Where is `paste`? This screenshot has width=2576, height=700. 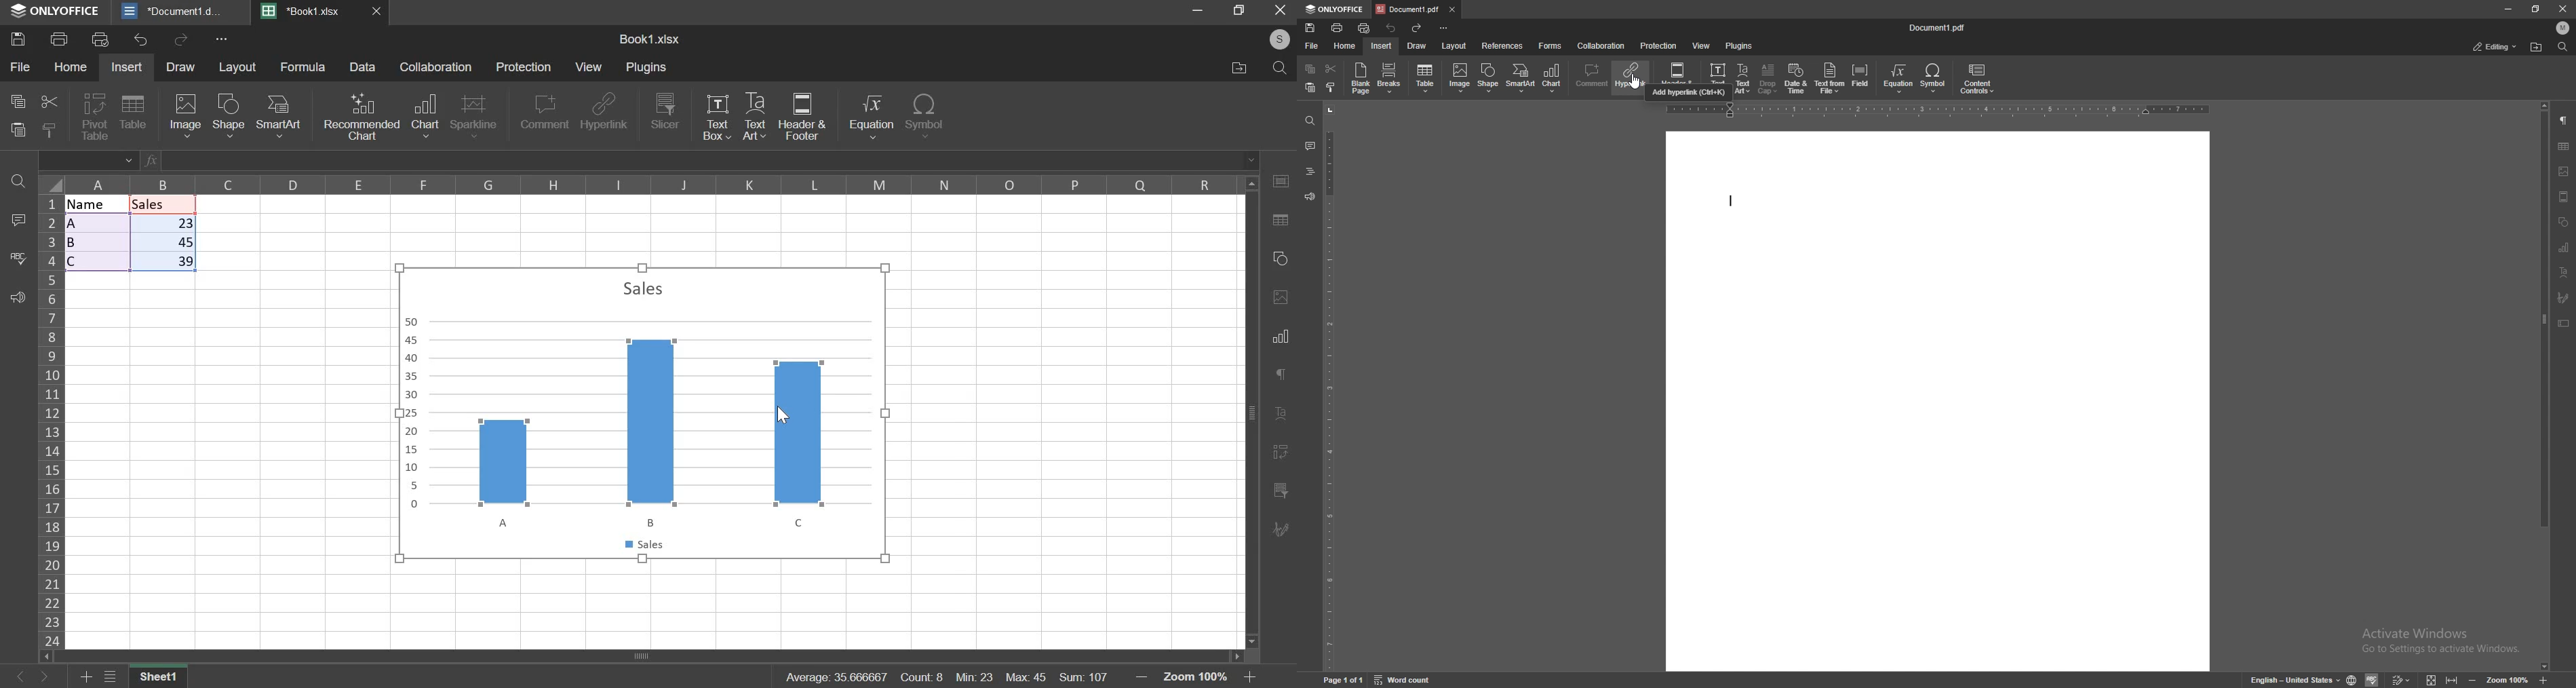 paste is located at coordinates (1311, 87).